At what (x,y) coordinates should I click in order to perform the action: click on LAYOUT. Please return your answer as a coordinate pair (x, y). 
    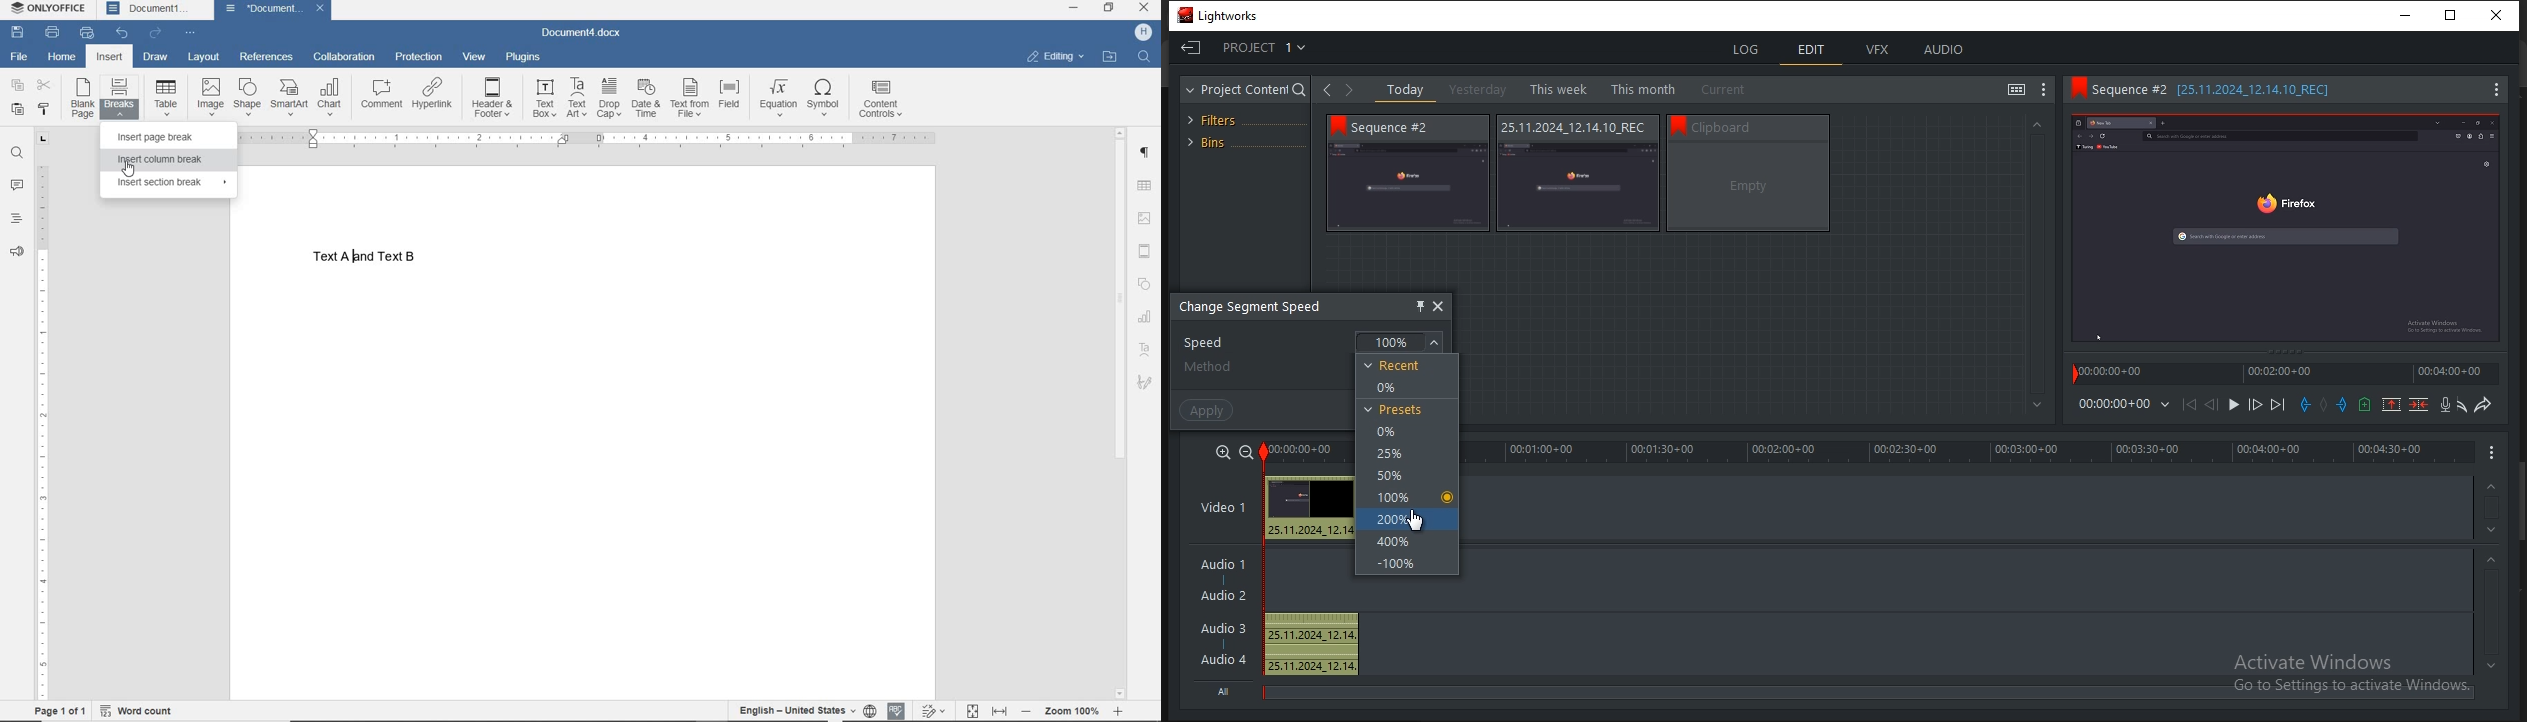
    Looking at the image, I should click on (205, 57).